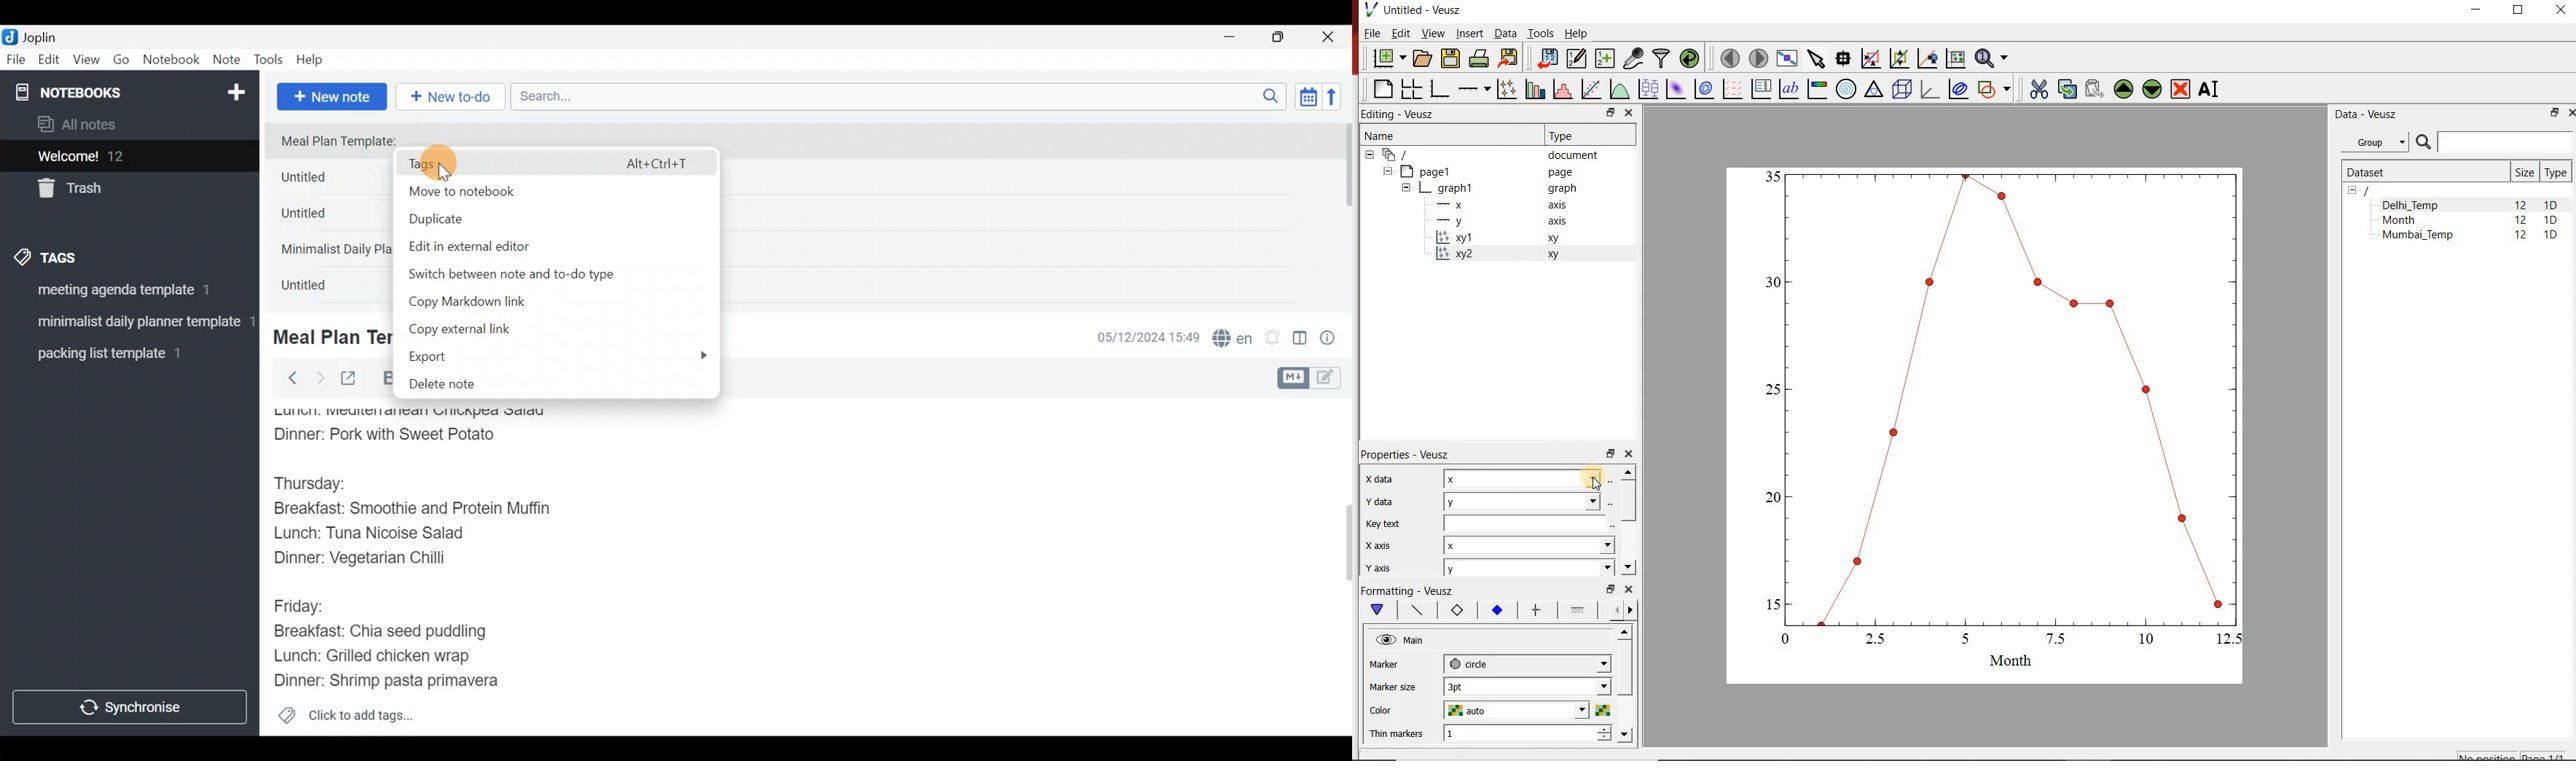 The height and width of the screenshot is (784, 2576). I want to click on scroll bar, so click(1343, 213).